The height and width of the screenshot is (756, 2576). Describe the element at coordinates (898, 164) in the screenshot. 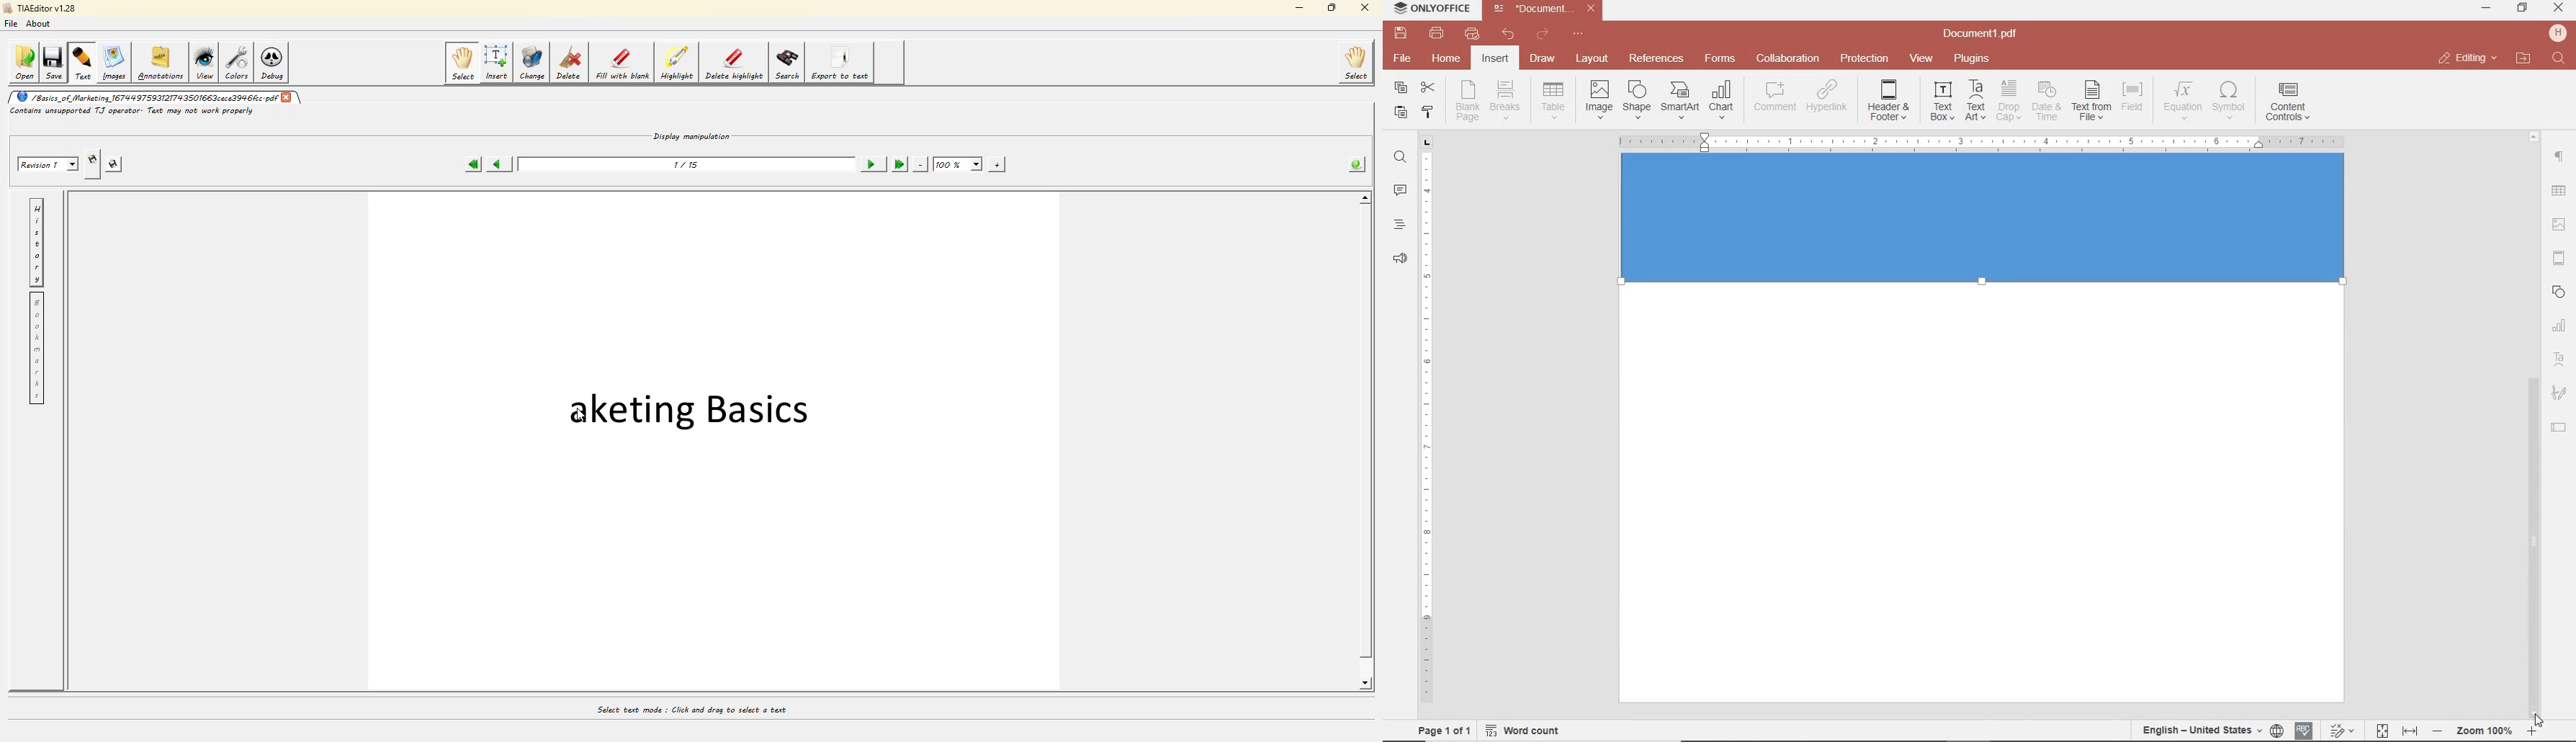

I see `last page` at that location.